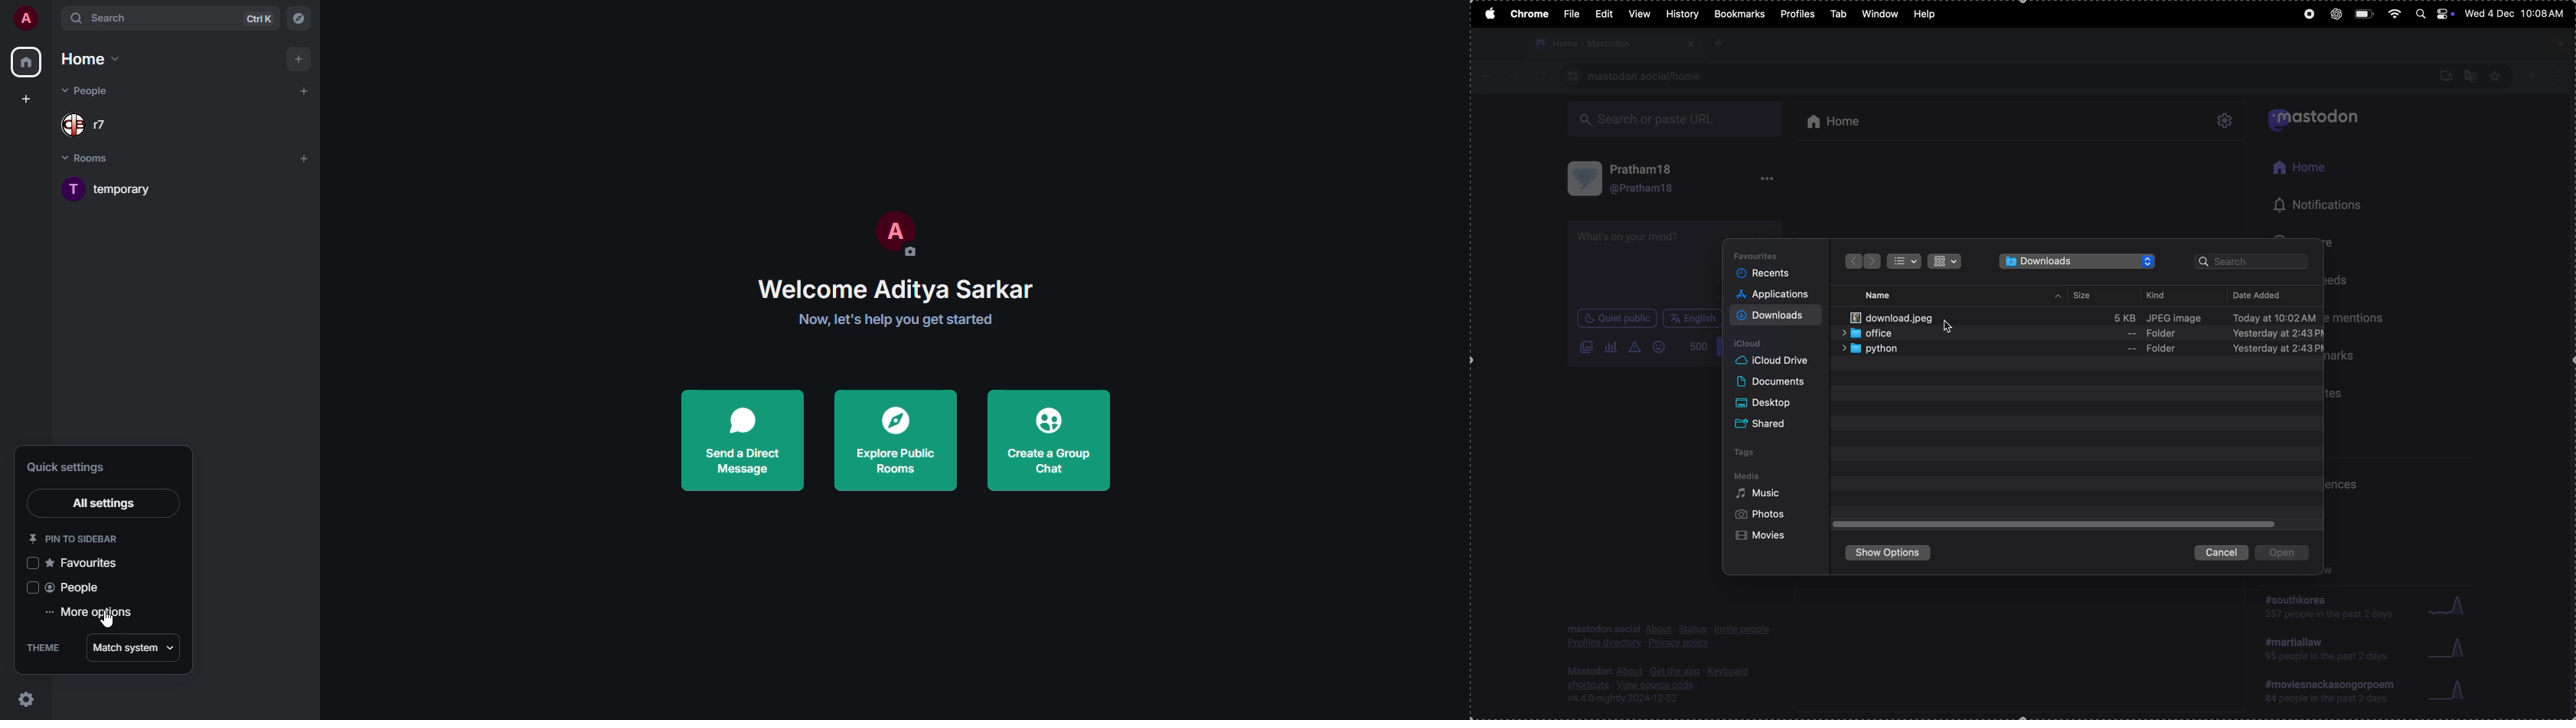  Describe the element at coordinates (2081, 350) in the screenshot. I see `python folder` at that location.